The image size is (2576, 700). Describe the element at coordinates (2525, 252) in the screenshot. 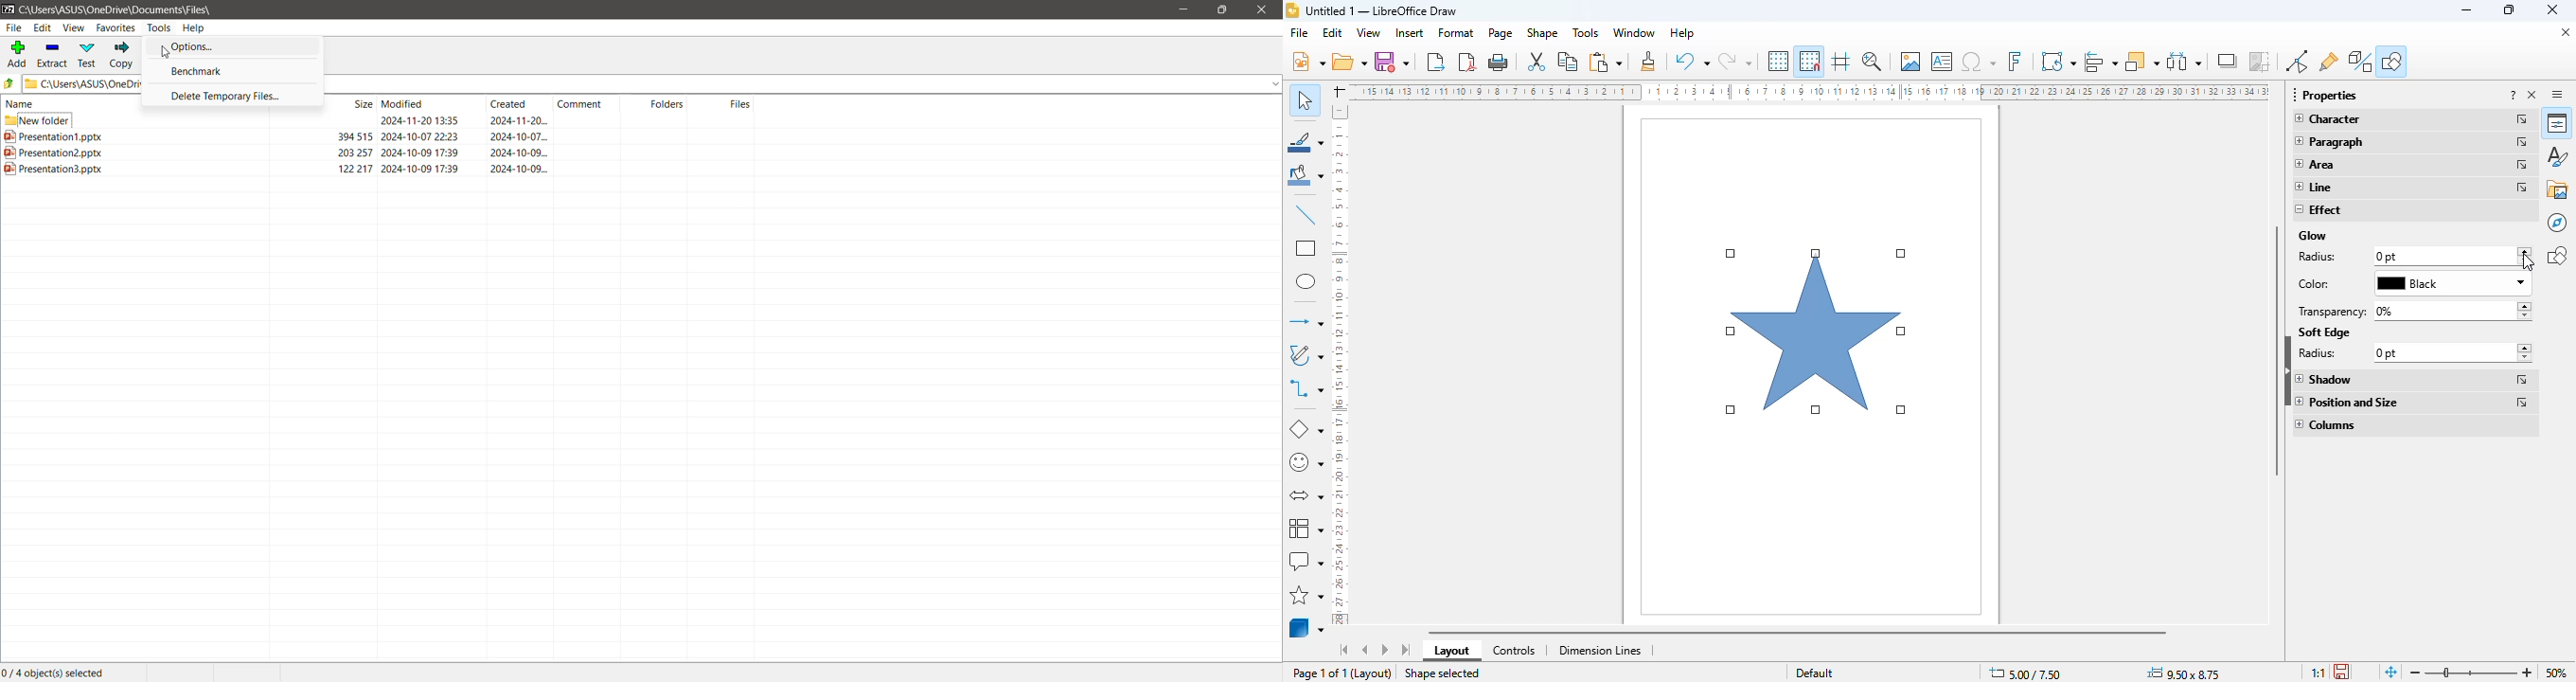

I see `increase` at that location.